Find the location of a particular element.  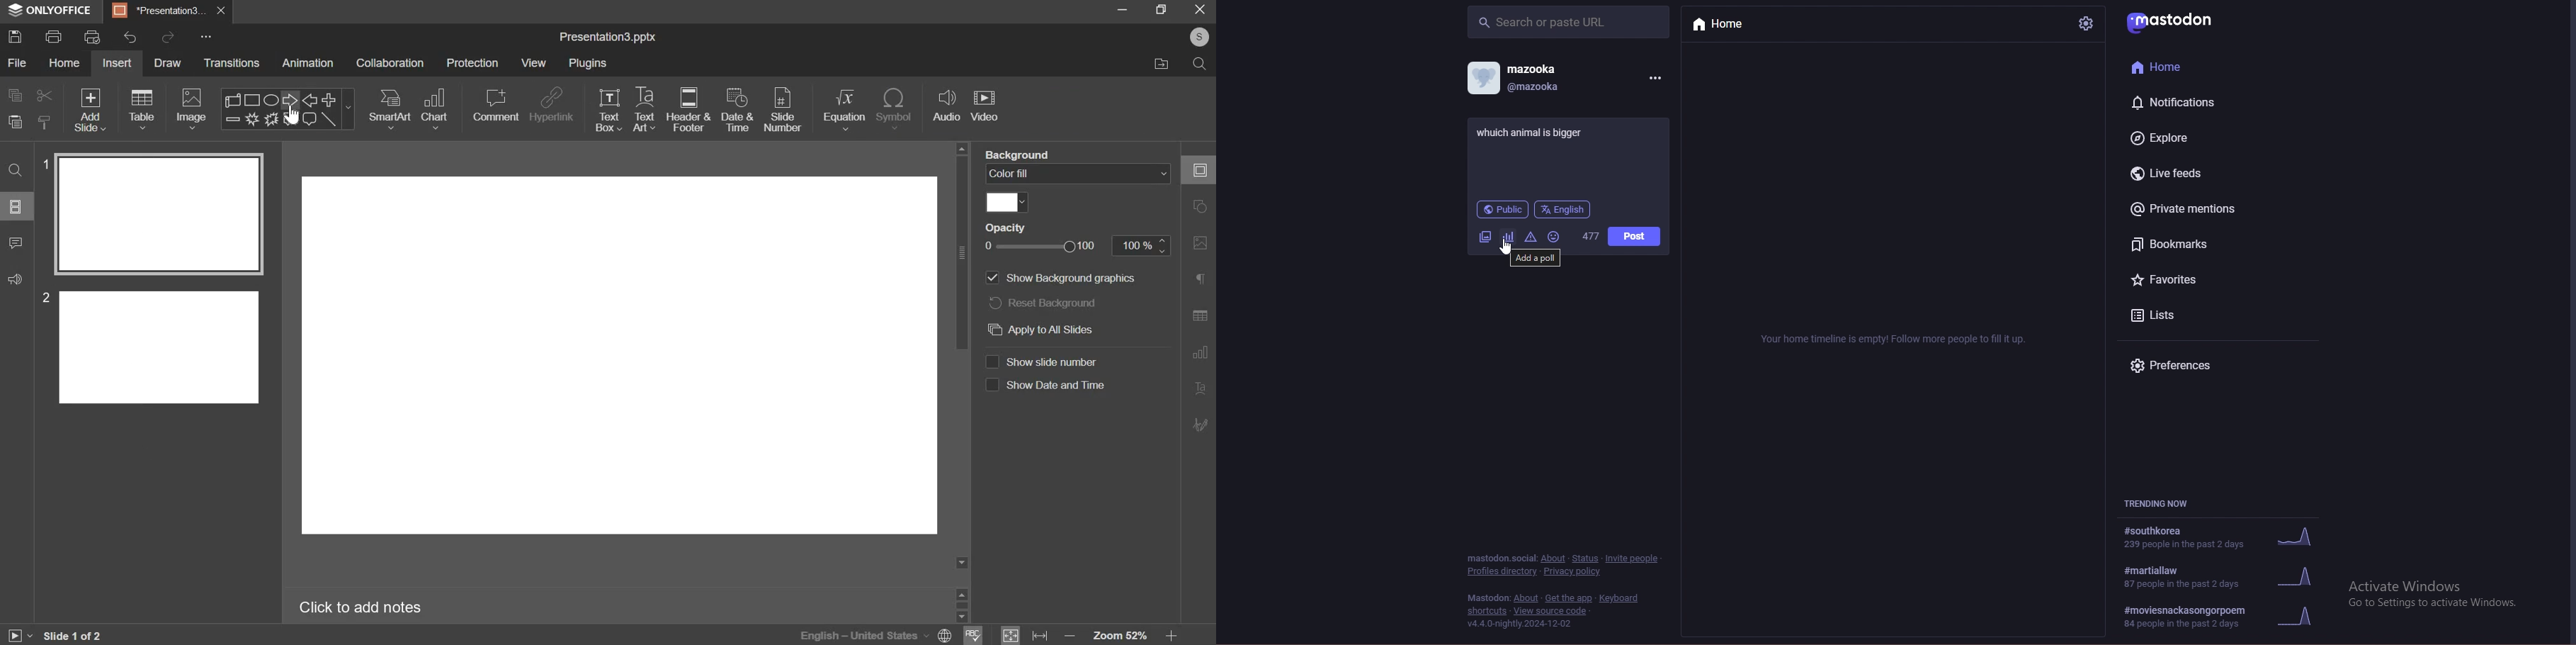

cursor is located at coordinates (1507, 247).